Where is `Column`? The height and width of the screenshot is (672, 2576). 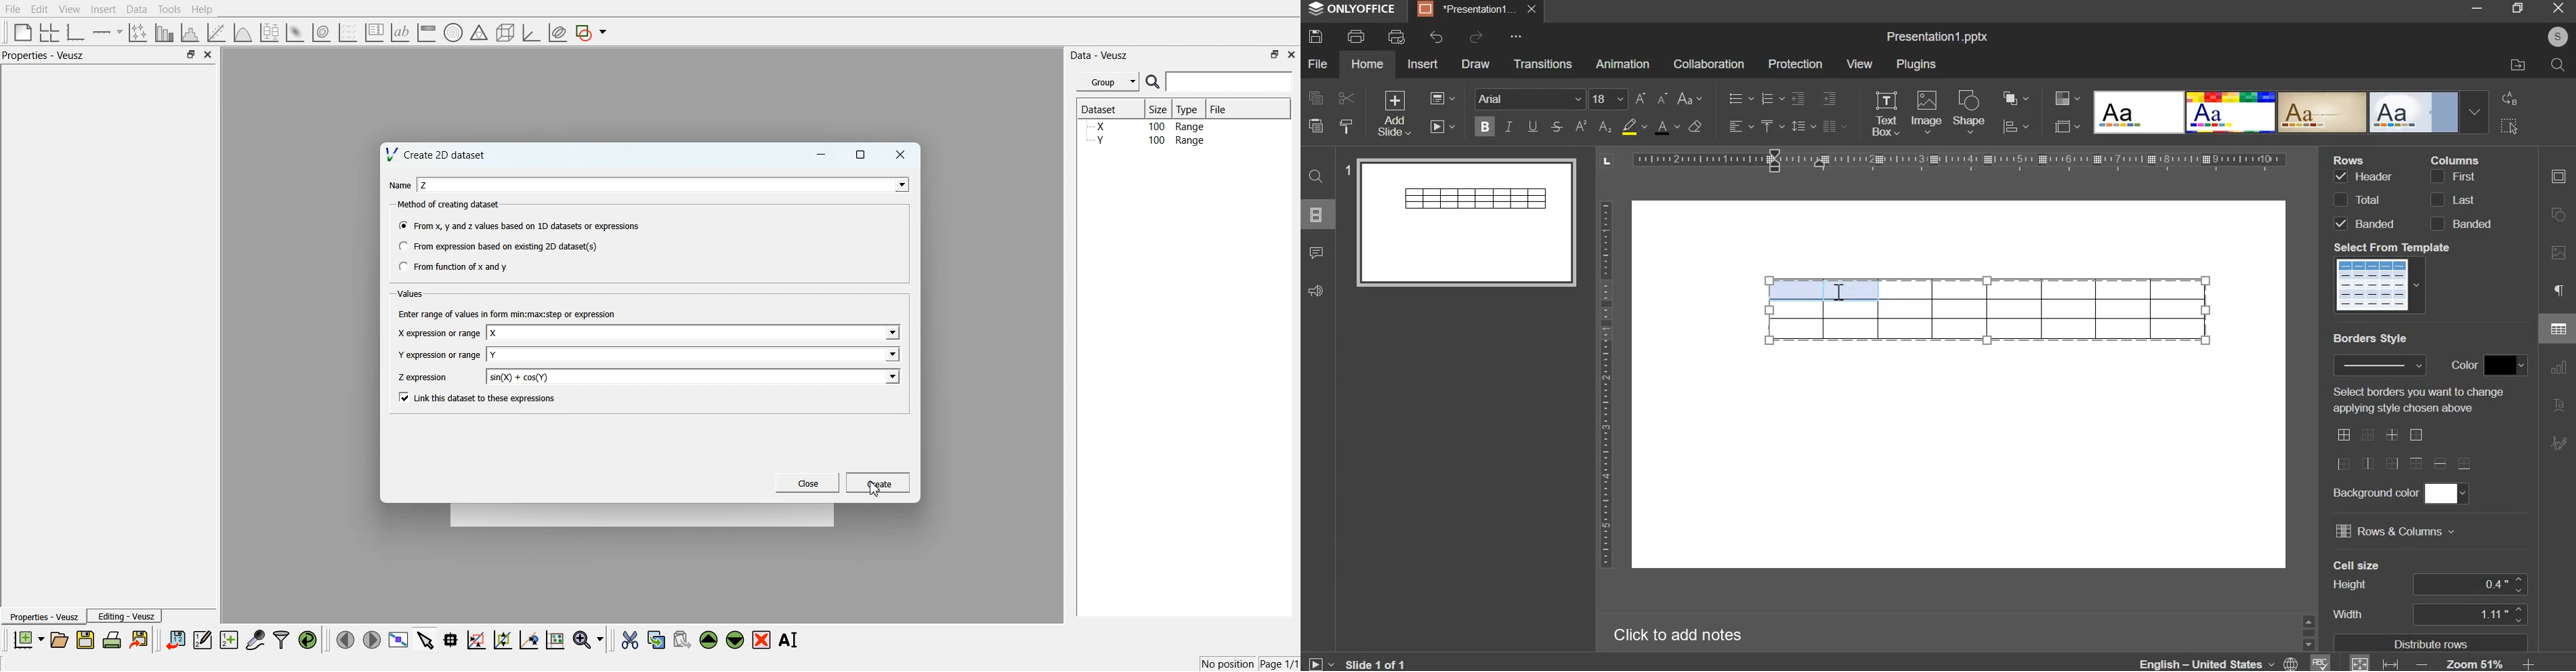
Column is located at coordinates (2455, 159).